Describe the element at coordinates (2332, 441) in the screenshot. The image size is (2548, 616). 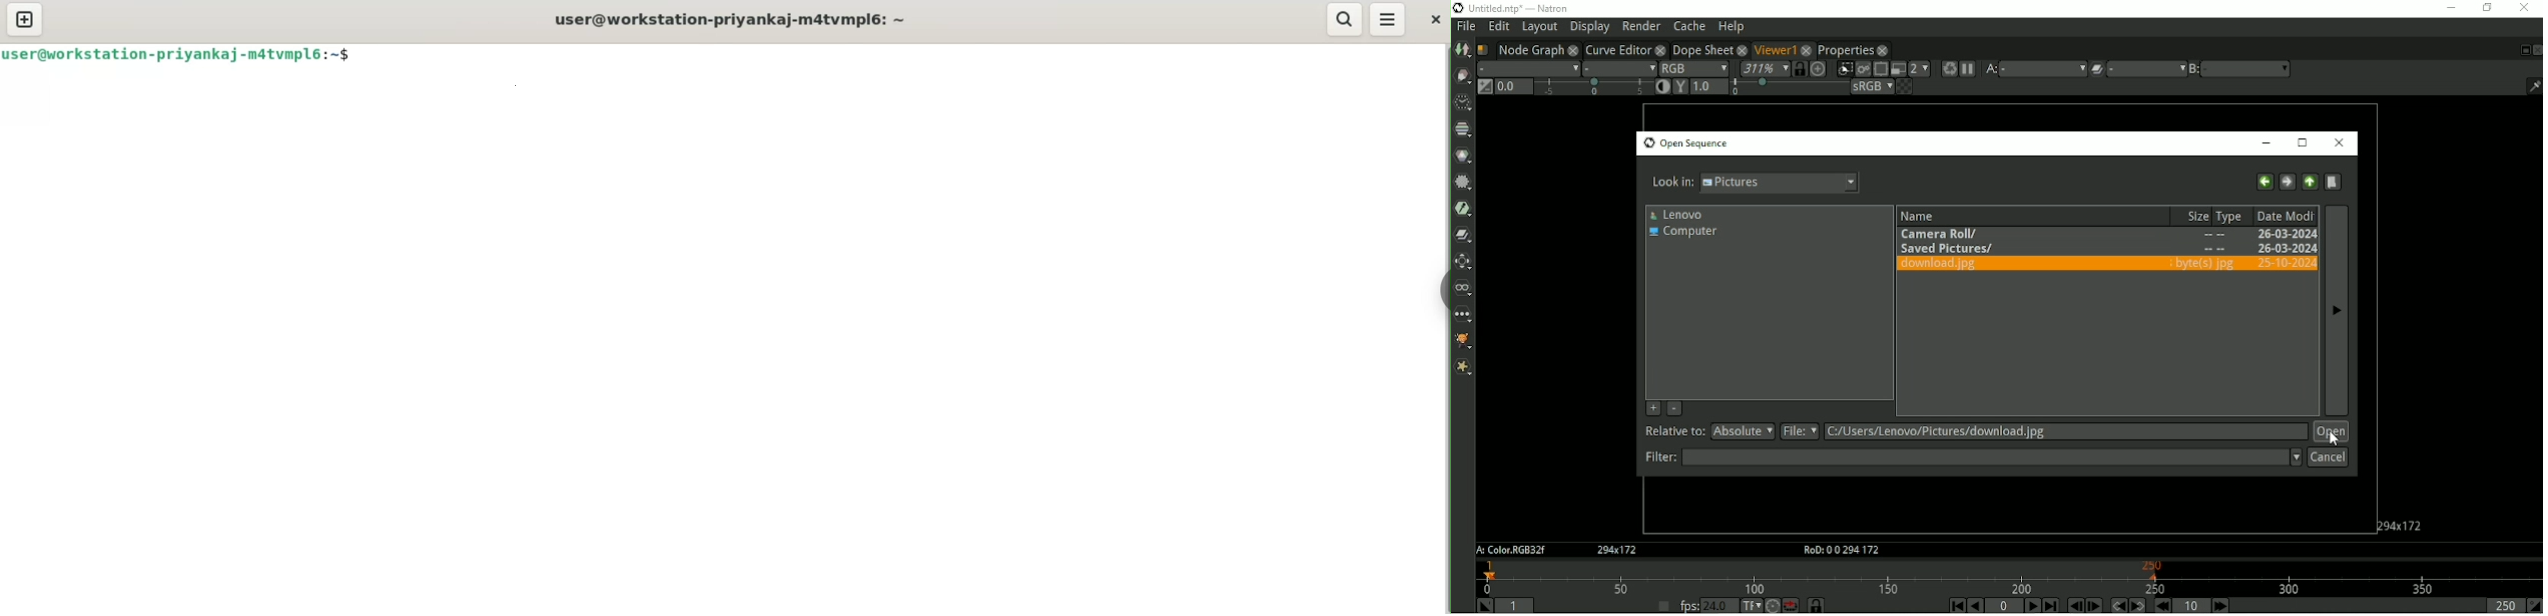
I see `Cursor` at that location.